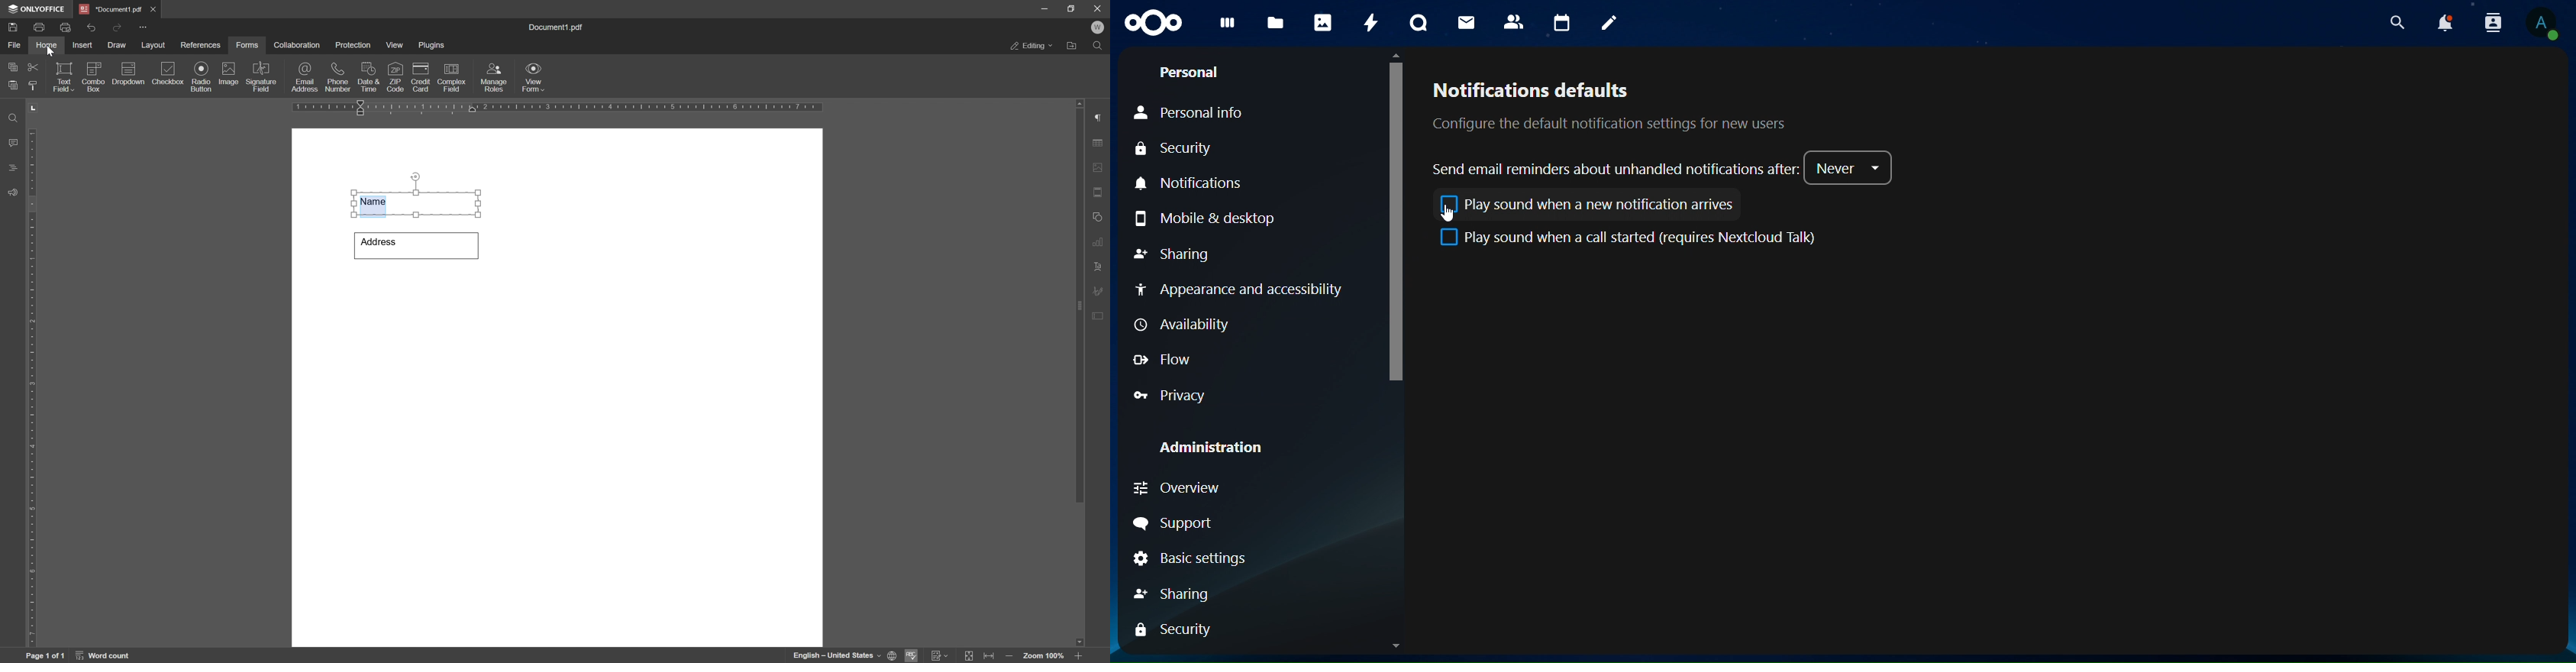 Image resolution: width=2576 pixels, height=672 pixels. I want to click on notification defaults, so click(1628, 105).